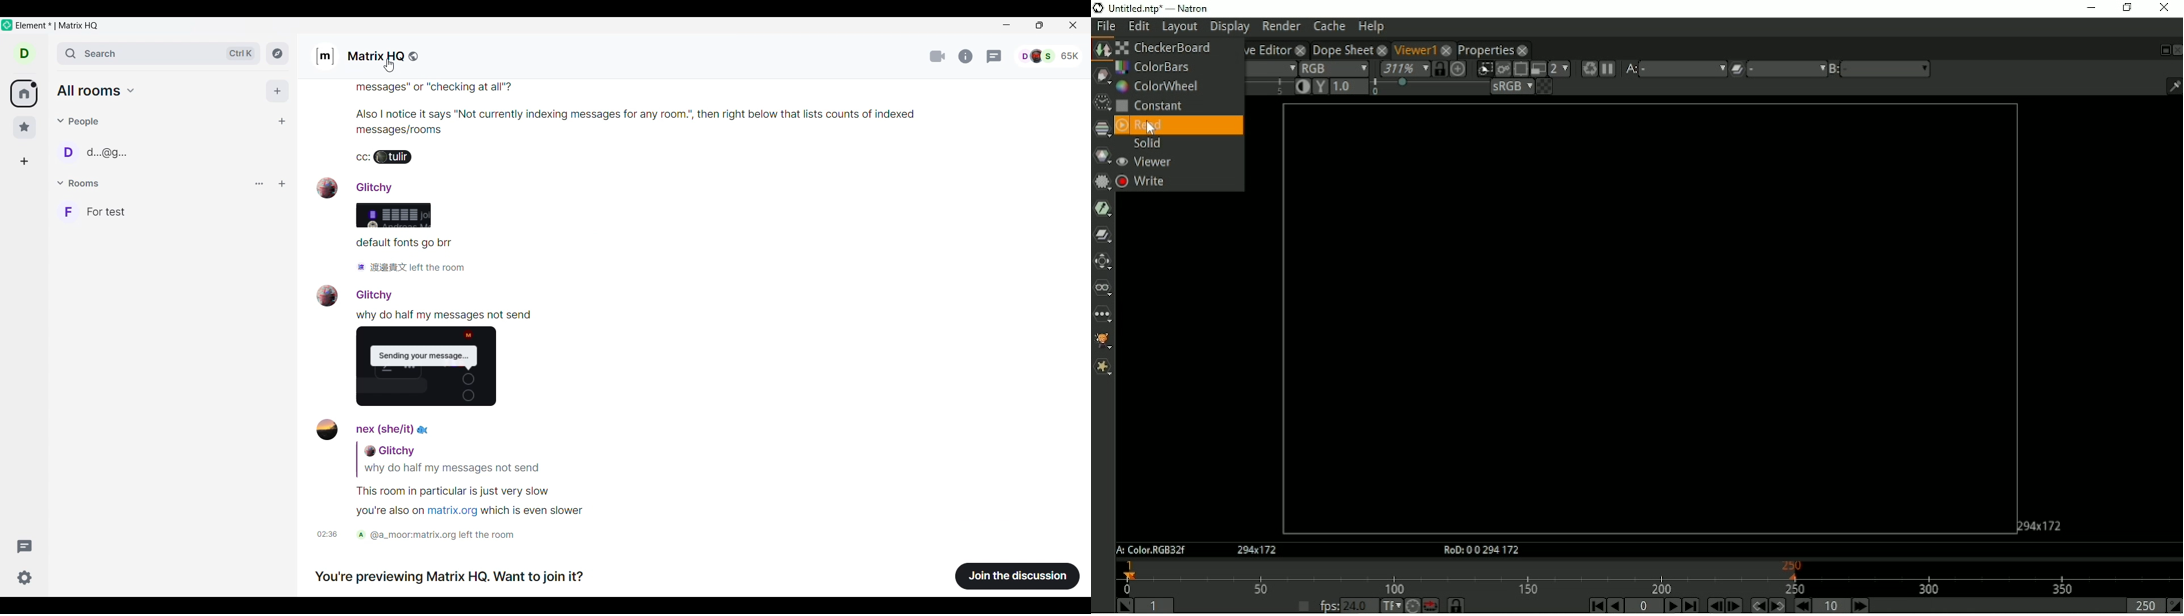 The image size is (2184, 616). What do you see at coordinates (448, 316) in the screenshot?
I see `why do half my message not send` at bounding box center [448, 316].